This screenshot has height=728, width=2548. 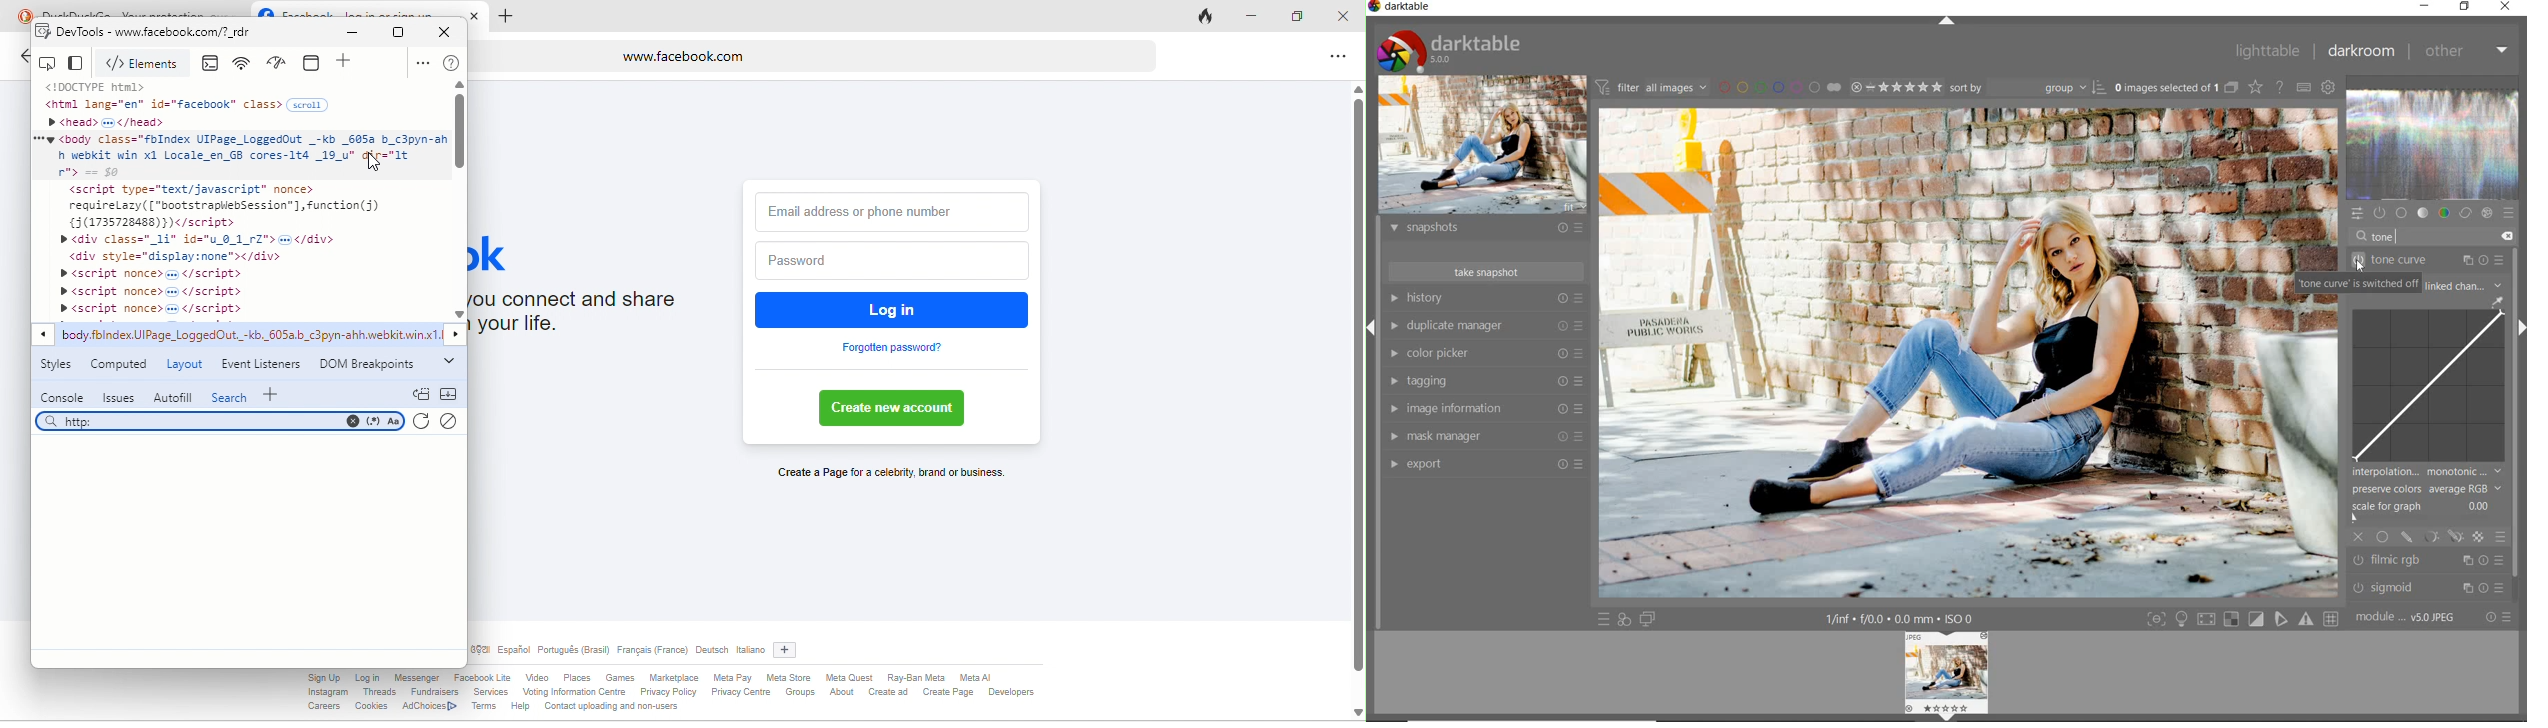 What do you see at coordinates (898, 409) in the screenshot?
I see `create new account` at bounding box center [898, 409].